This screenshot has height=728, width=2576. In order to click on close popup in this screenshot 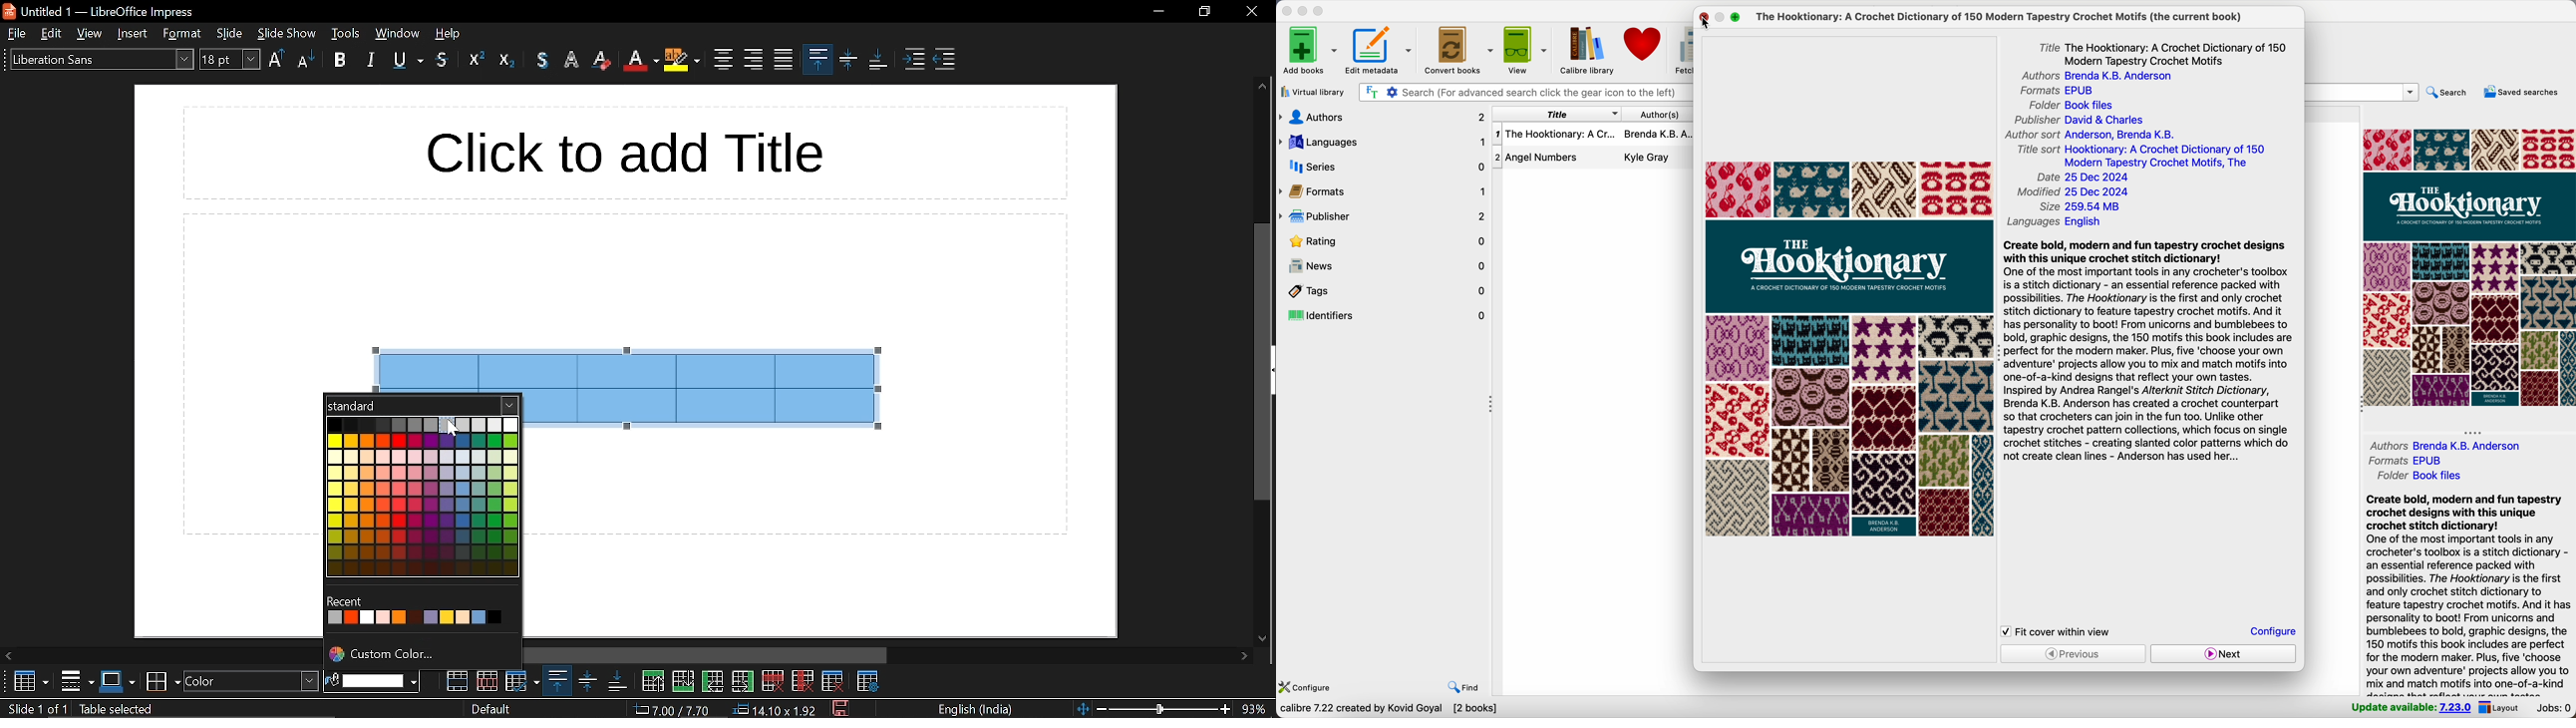, I will do `click(1705, 17)`.